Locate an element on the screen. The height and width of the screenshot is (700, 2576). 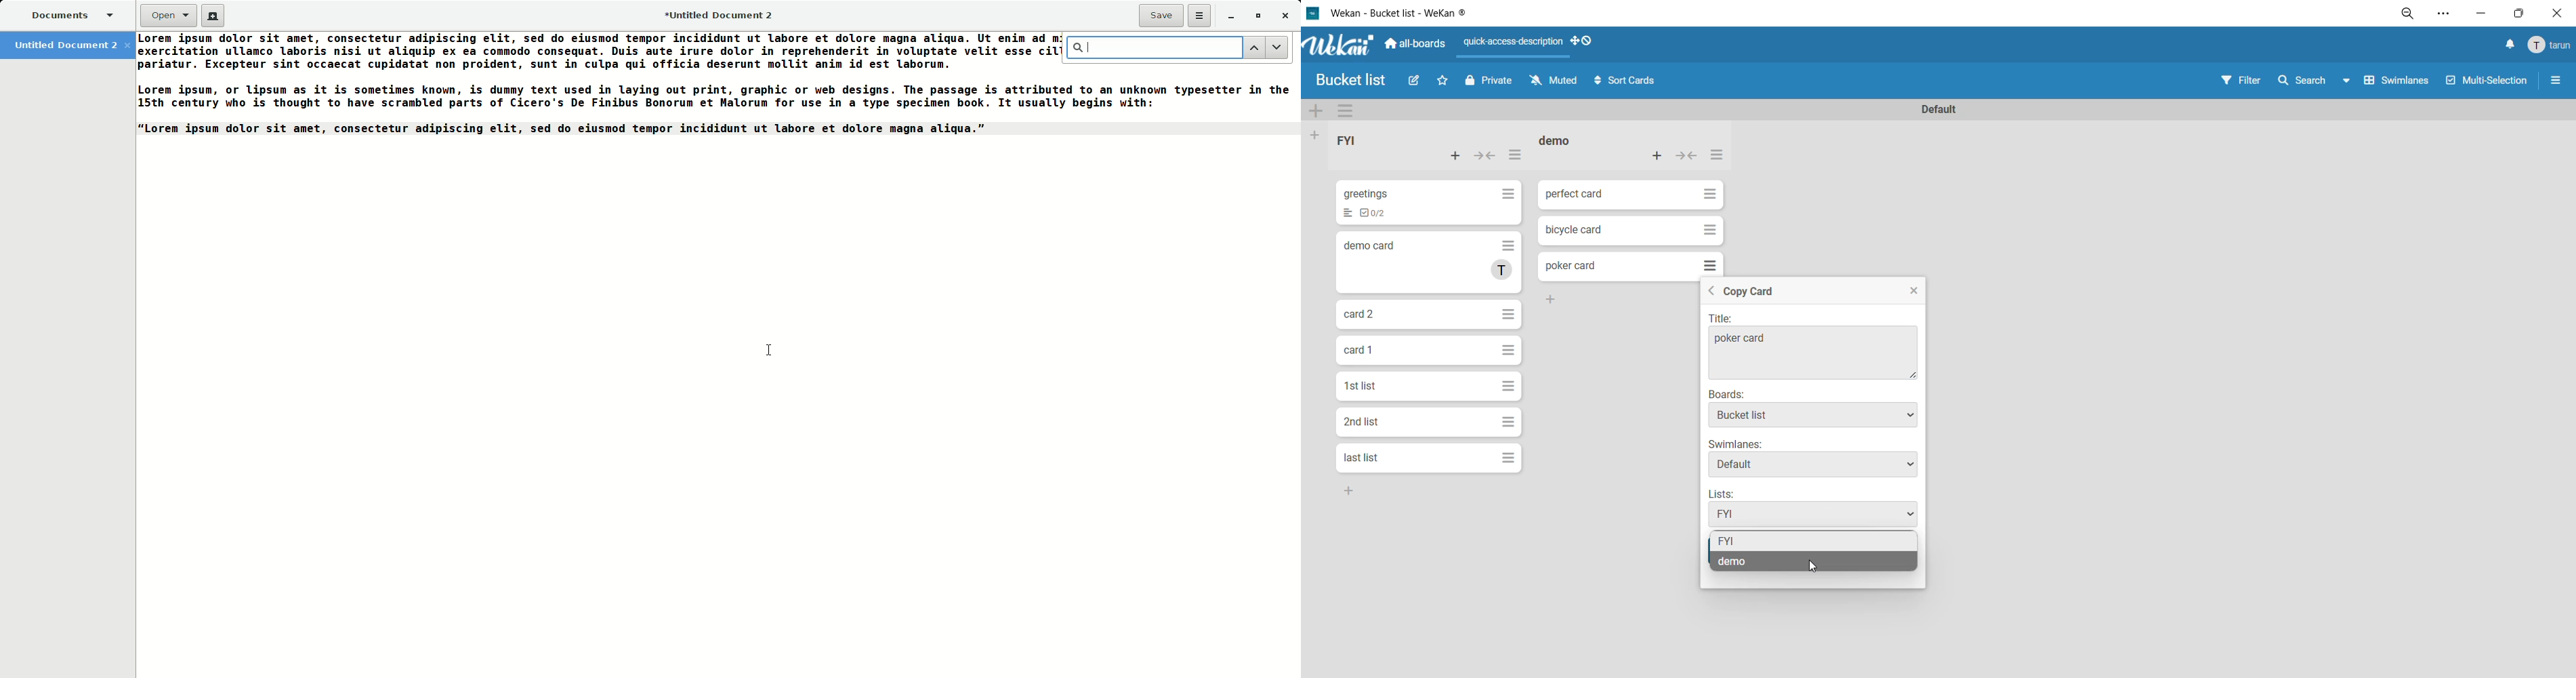
close is located at coordinates (2555, 13).